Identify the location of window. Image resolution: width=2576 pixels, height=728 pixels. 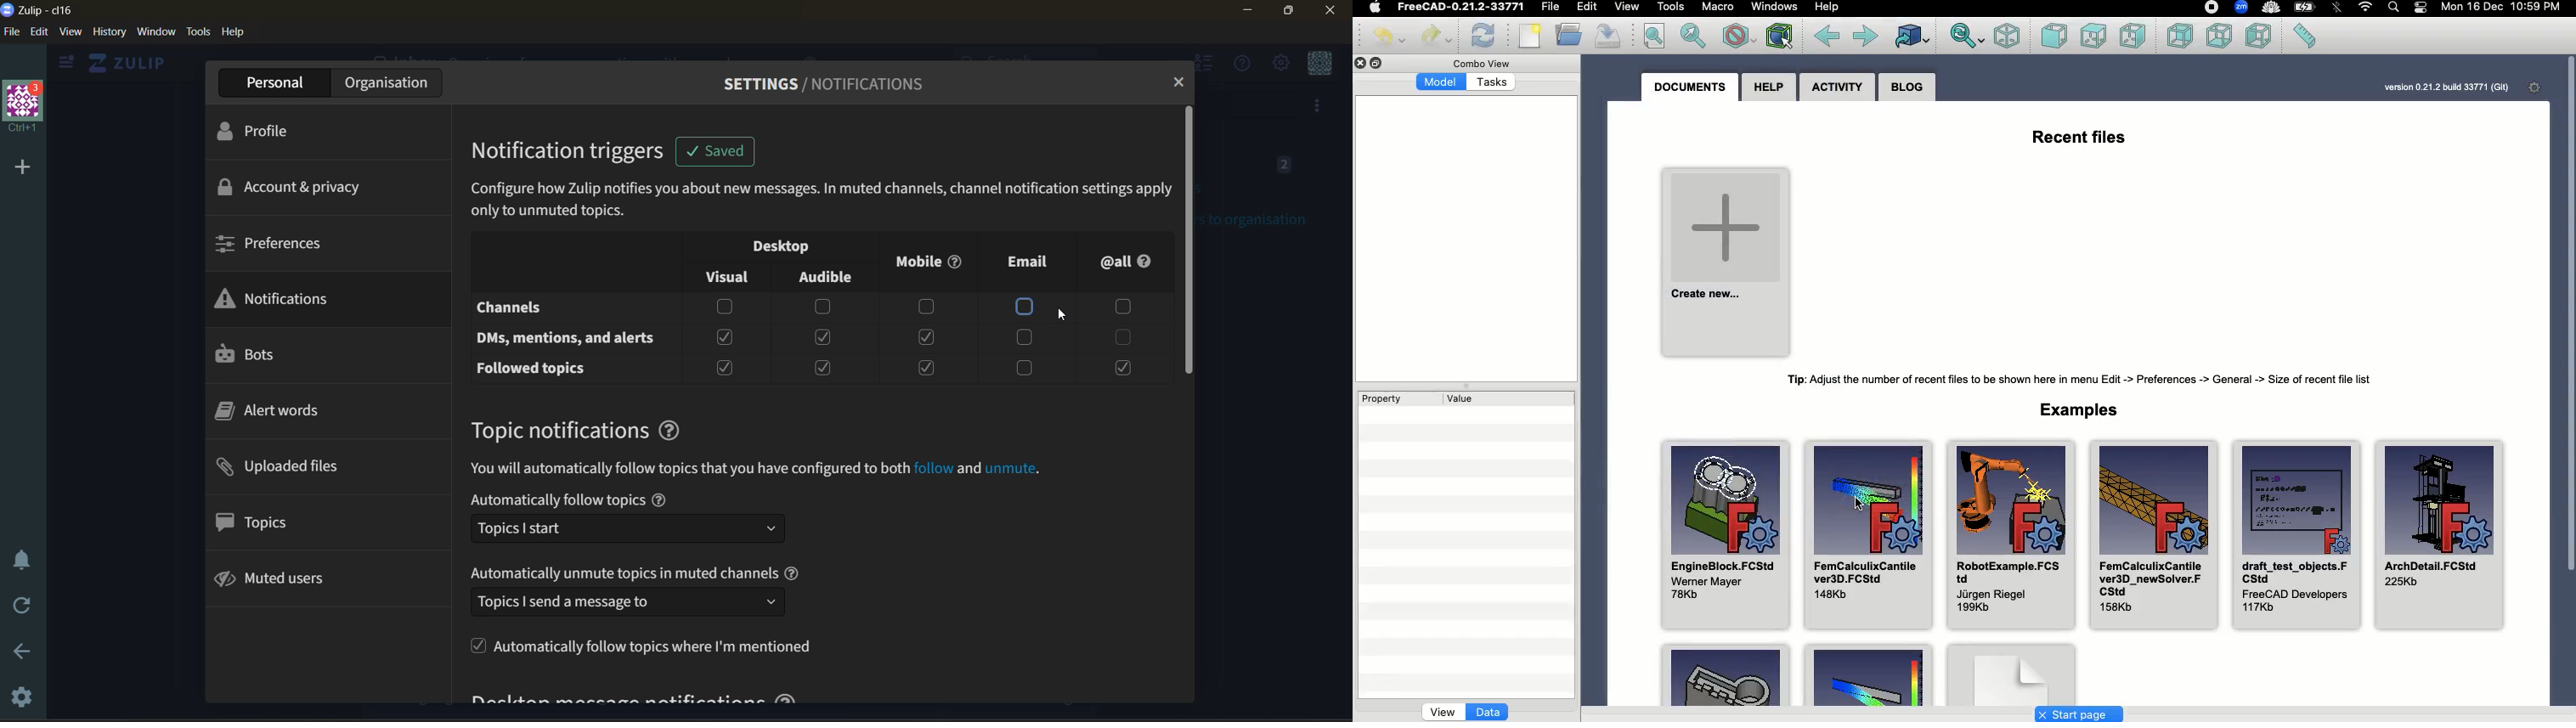
(156, 31).